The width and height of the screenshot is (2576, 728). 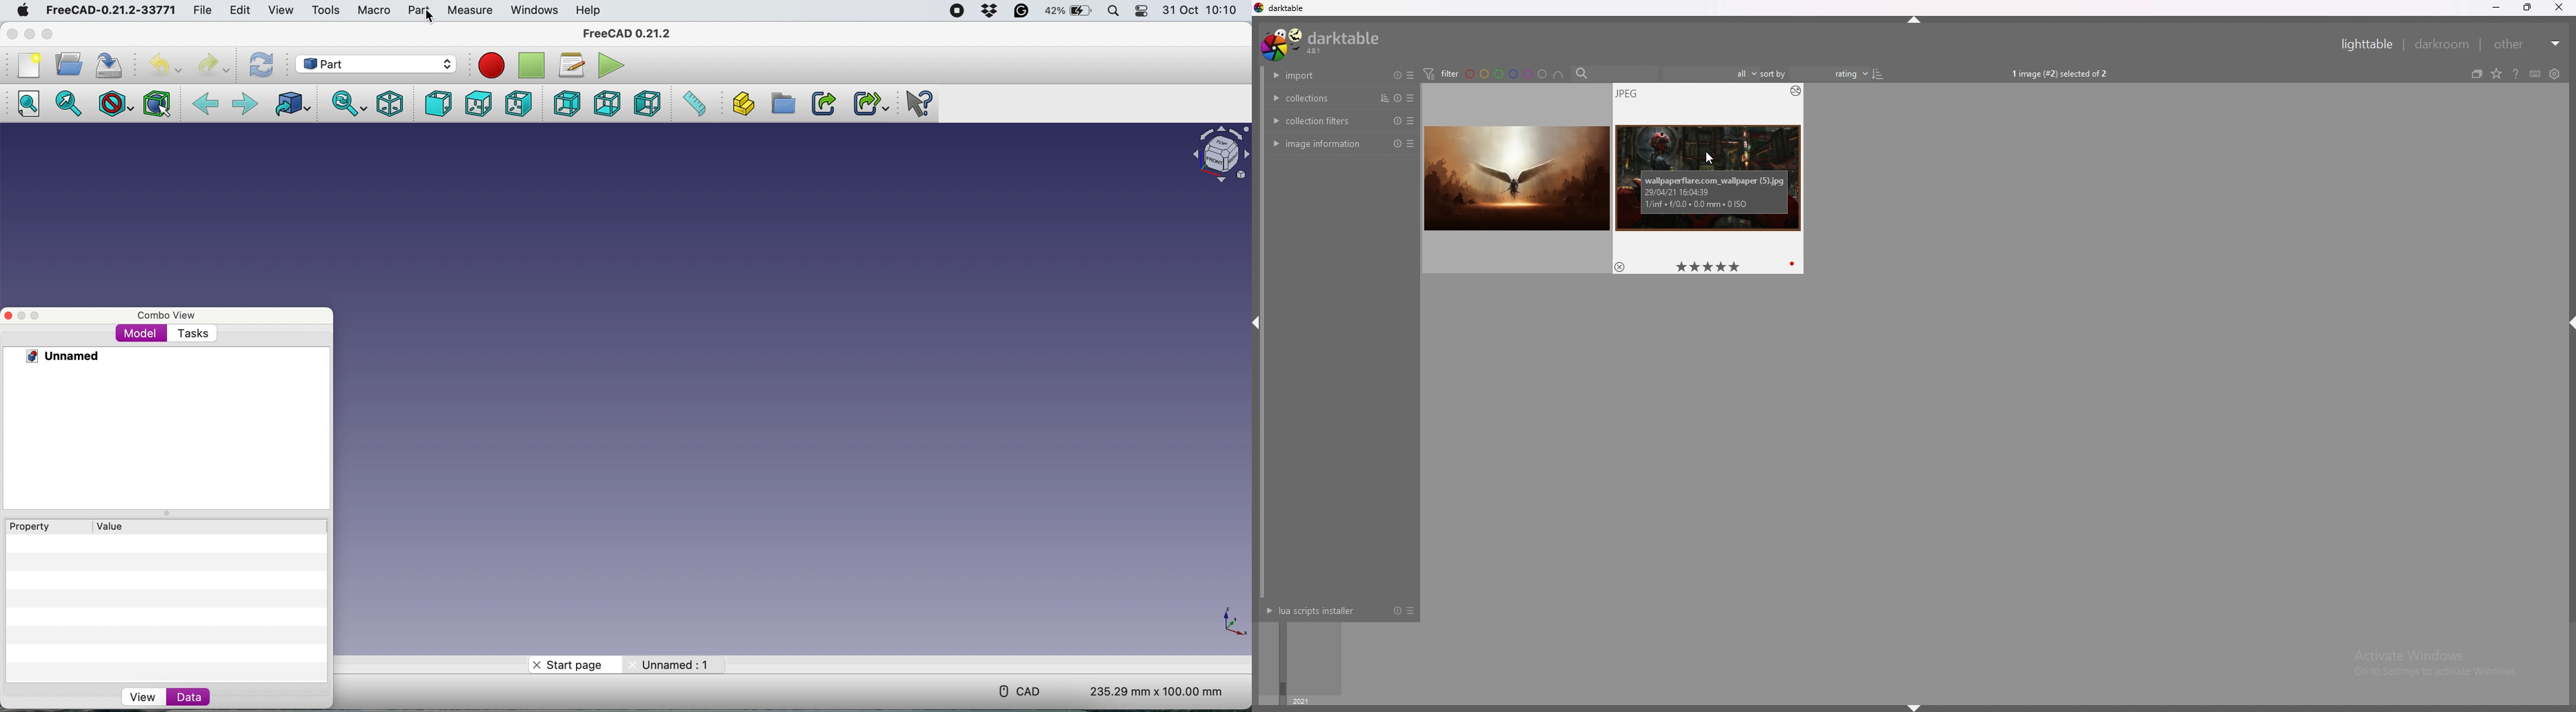 What do you see at coordinates (349, 102) in the screenshot?
I see `Sync view` at bounding box center [349, 102].